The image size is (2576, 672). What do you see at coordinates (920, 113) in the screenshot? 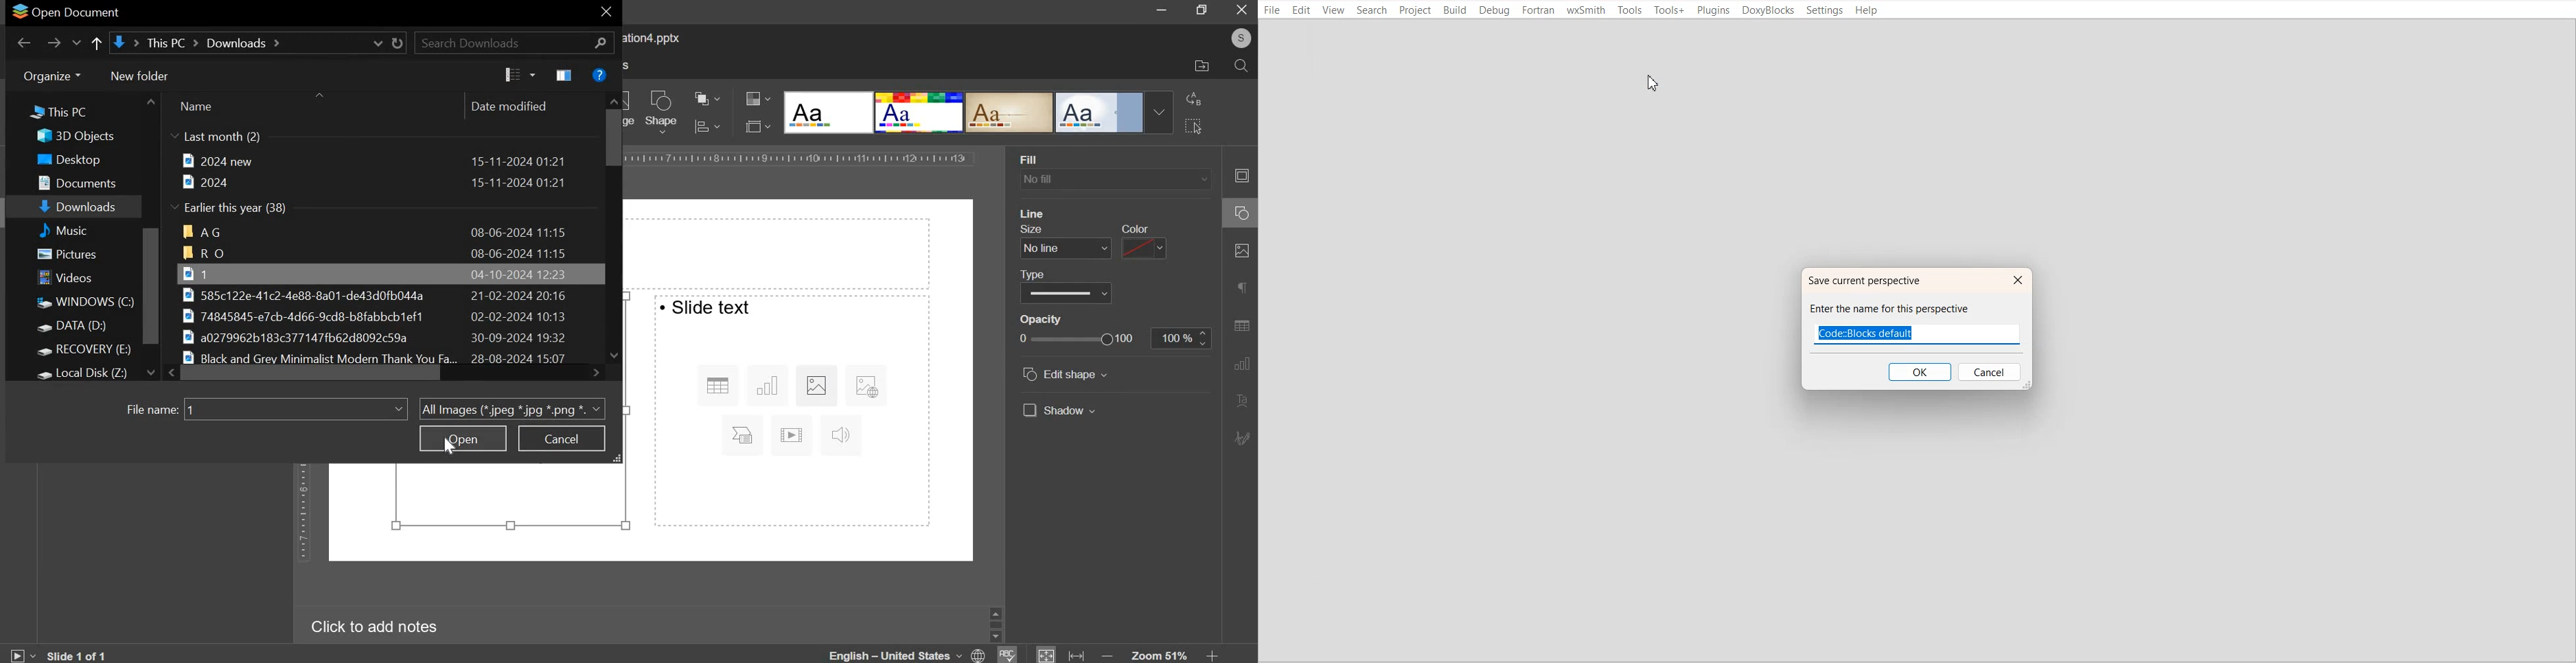
I see `design` at bounding box center [920, 113].